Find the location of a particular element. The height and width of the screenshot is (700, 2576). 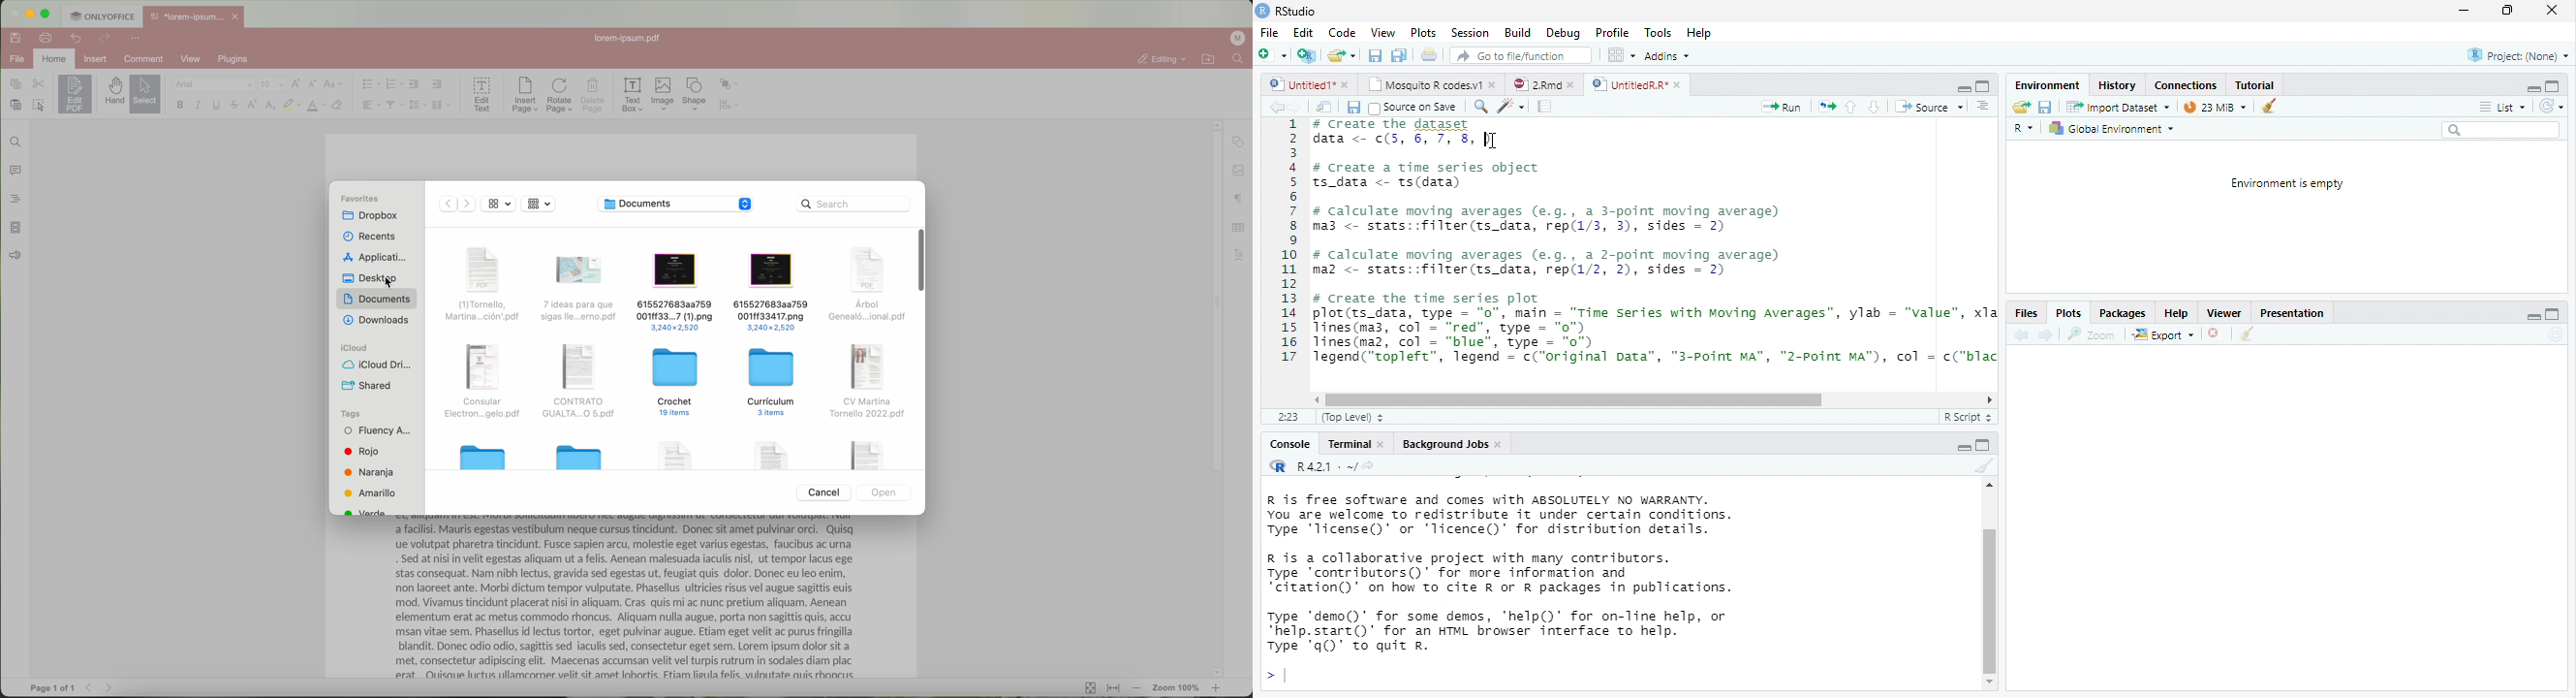

green is located at coordinates (367, 510).